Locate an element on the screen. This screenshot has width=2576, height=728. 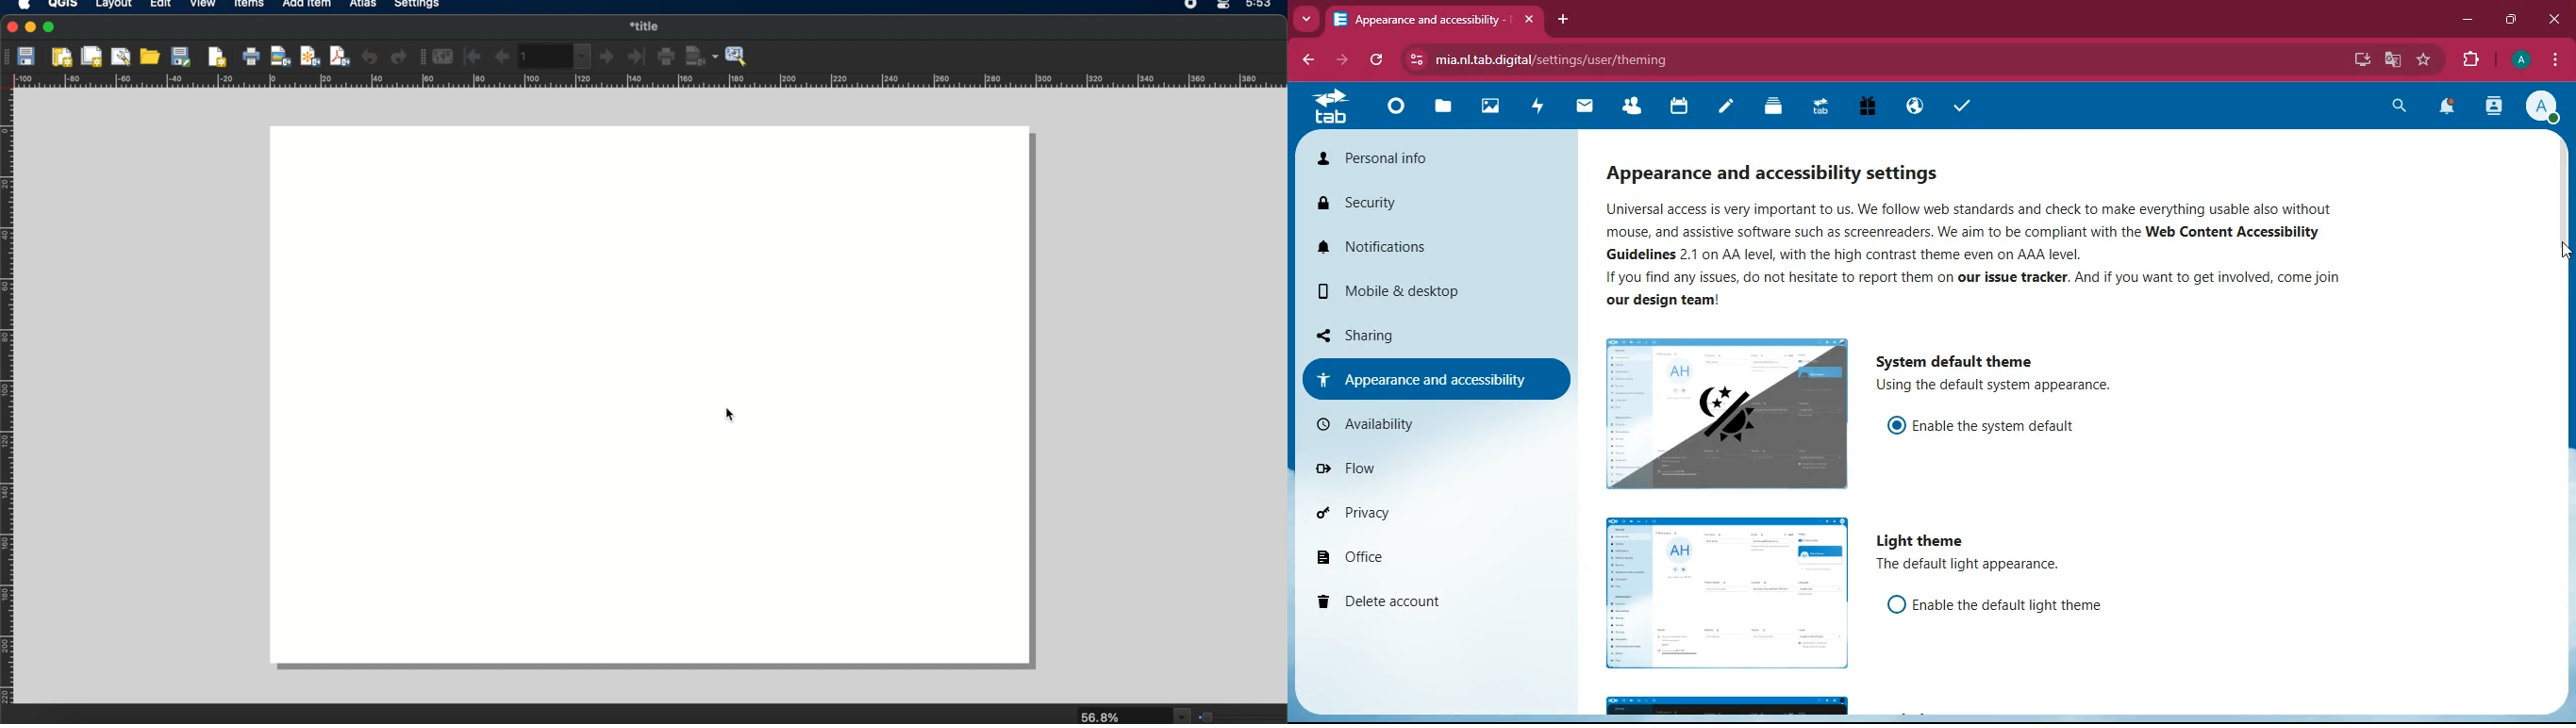
print layout is located at coordinates (251, 56).